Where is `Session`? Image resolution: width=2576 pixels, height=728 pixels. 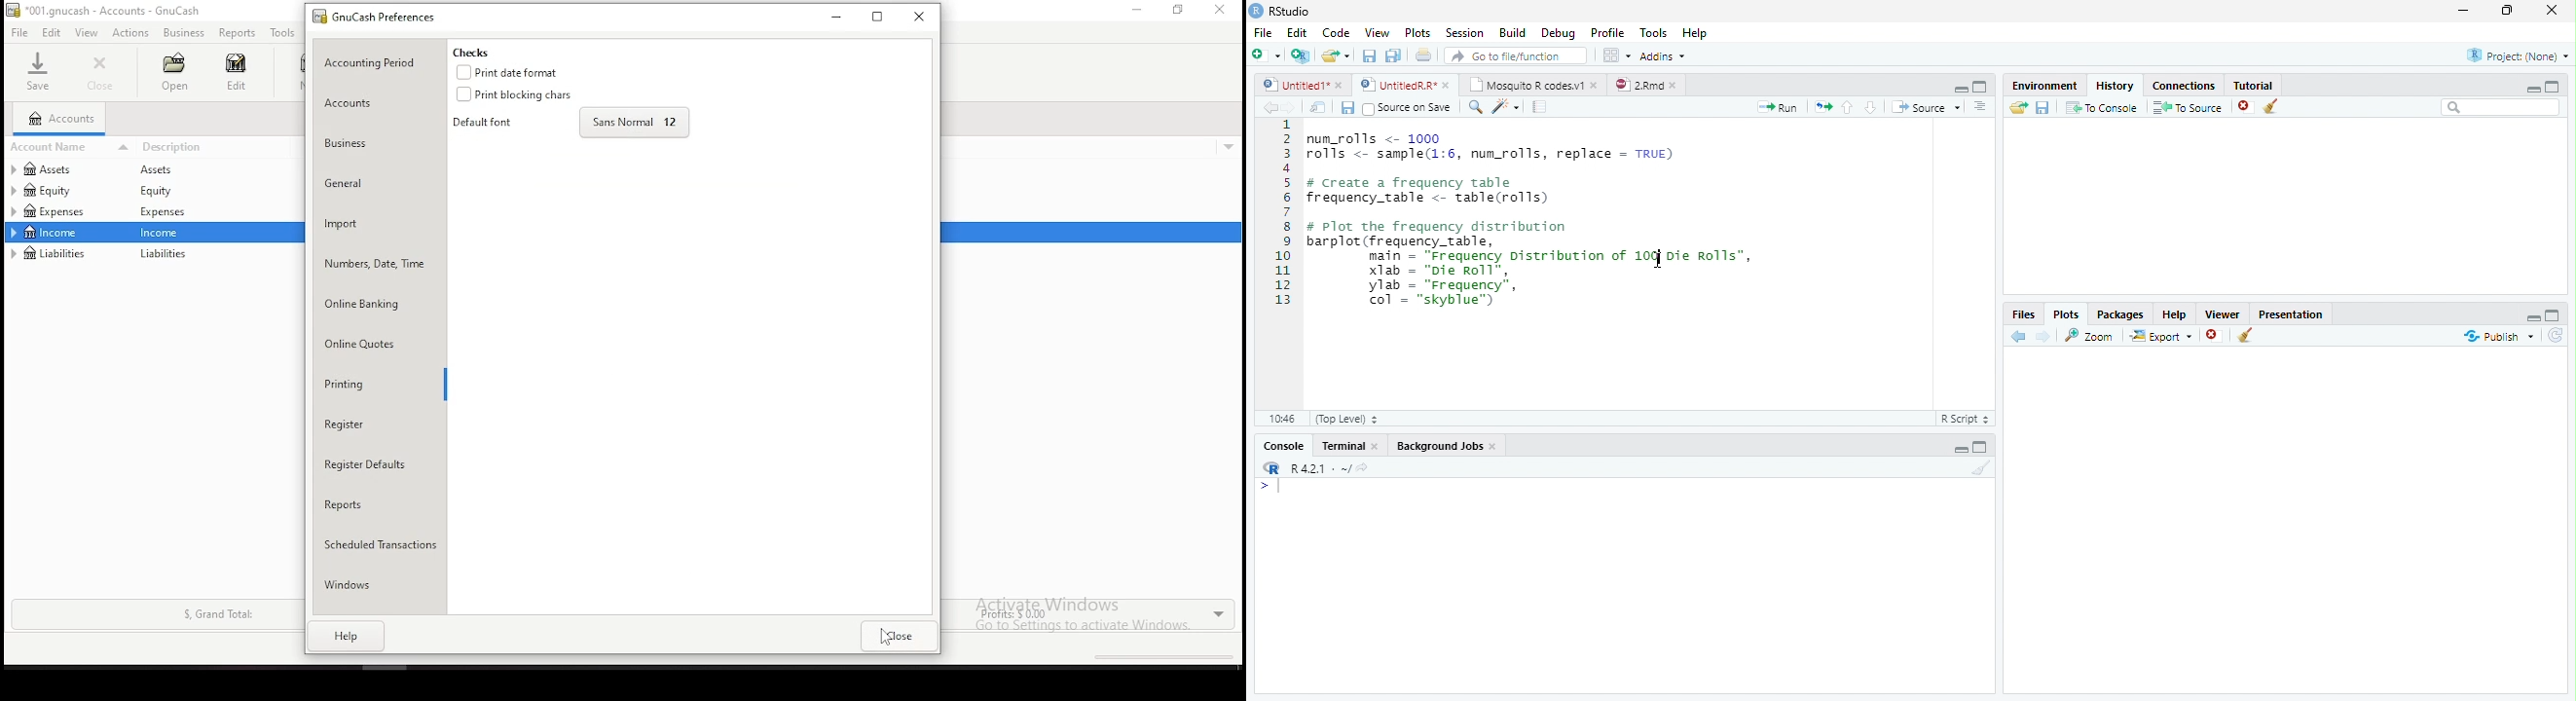 Session is located at coordinates (1465, 32).